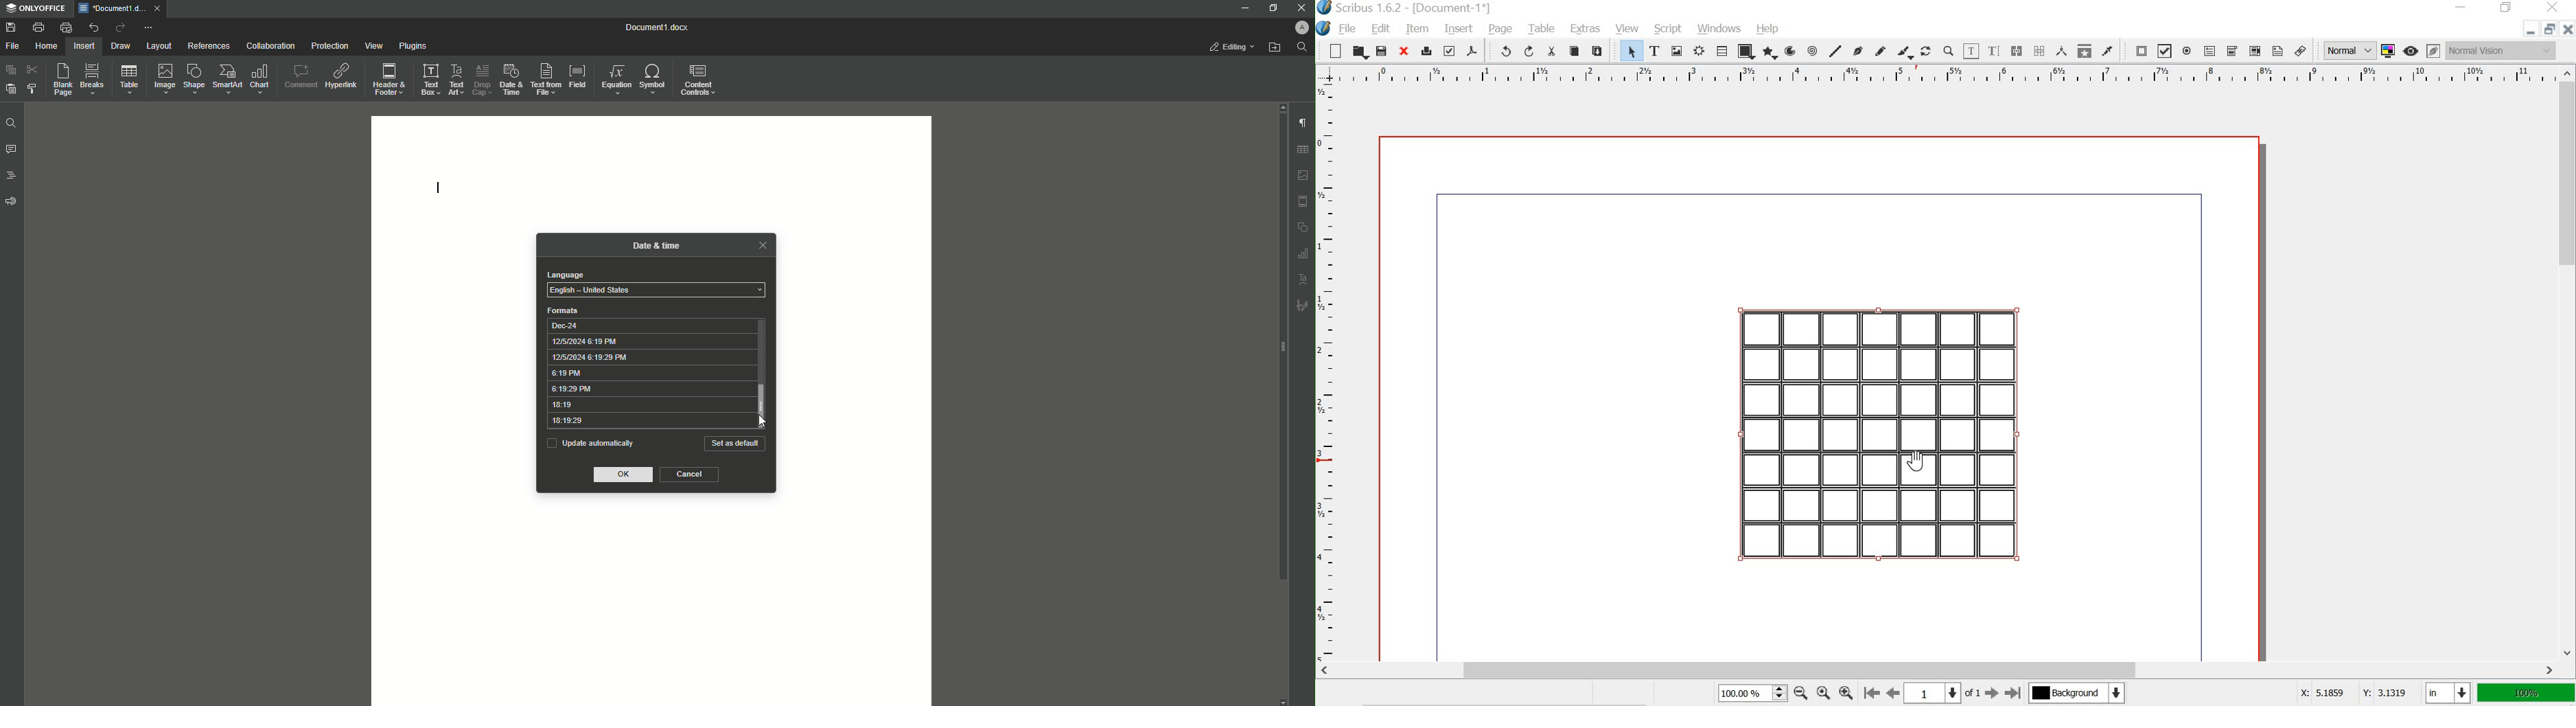 The image size is (2576, 728). Describe the element at coordinates (1270, 8) in the screenshot. I see `Restore` at that location.